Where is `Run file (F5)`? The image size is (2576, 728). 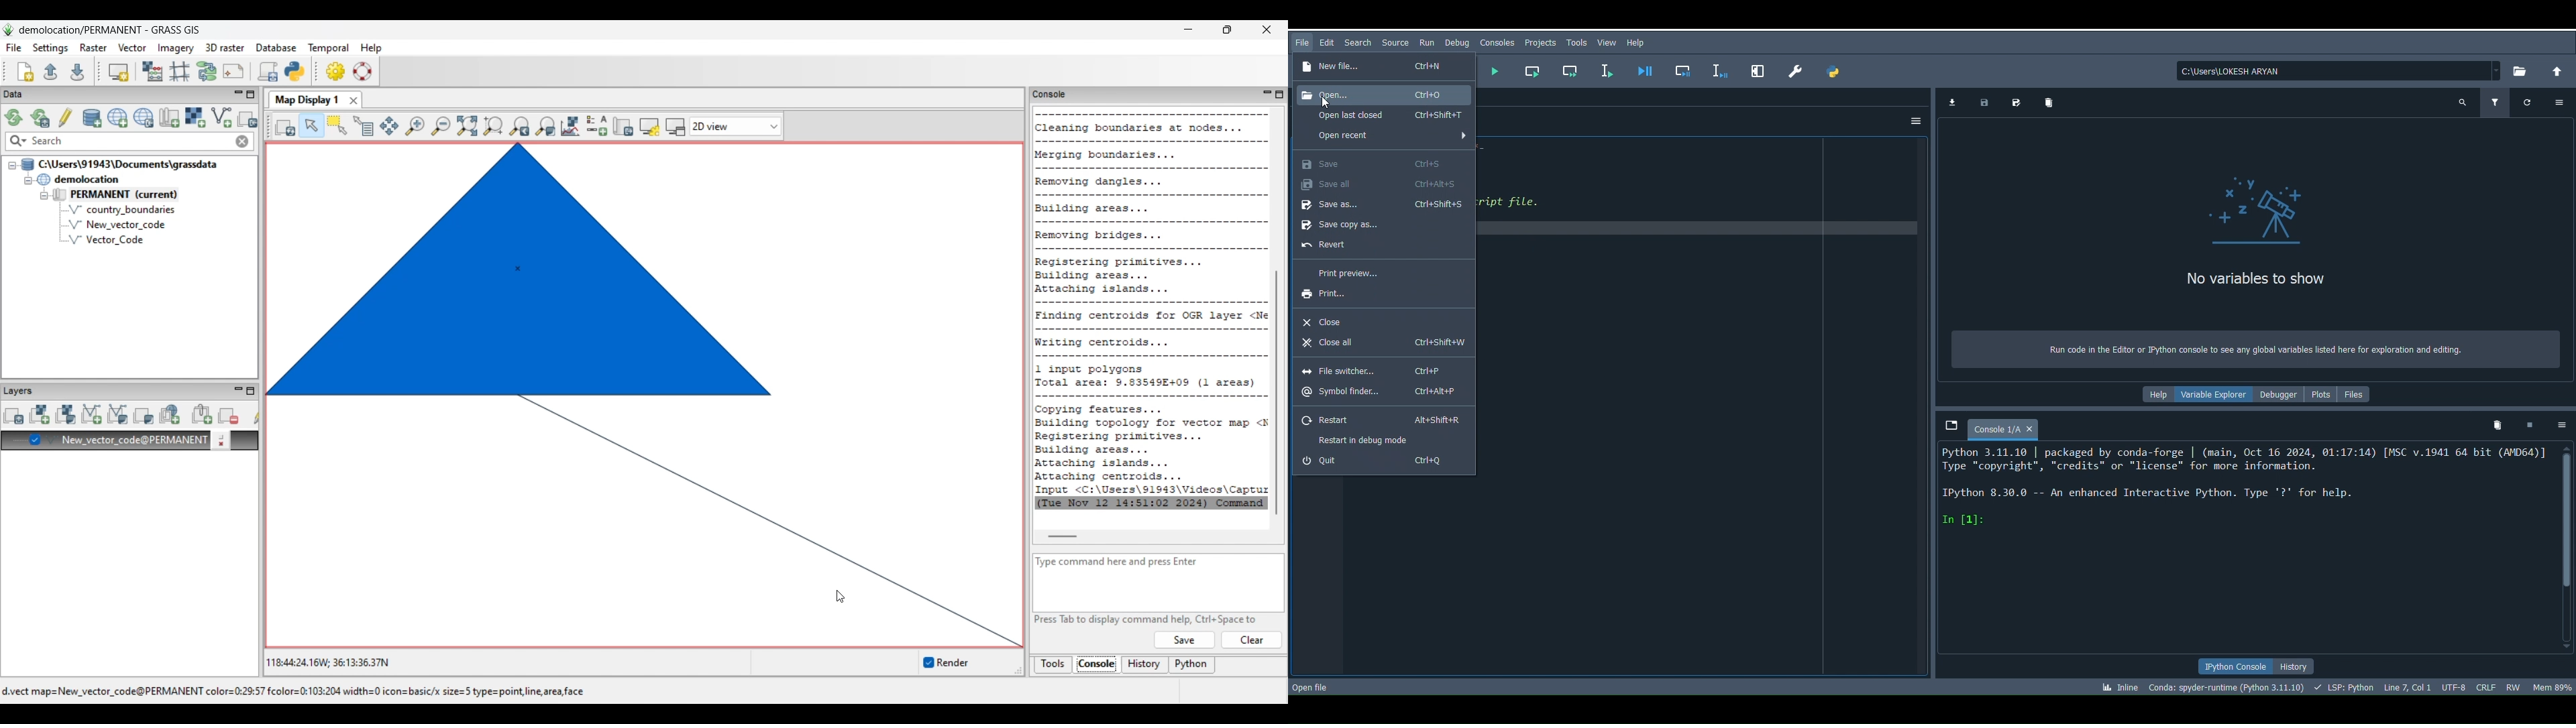
Run file (F5) is located at coordinates (1492, 70).